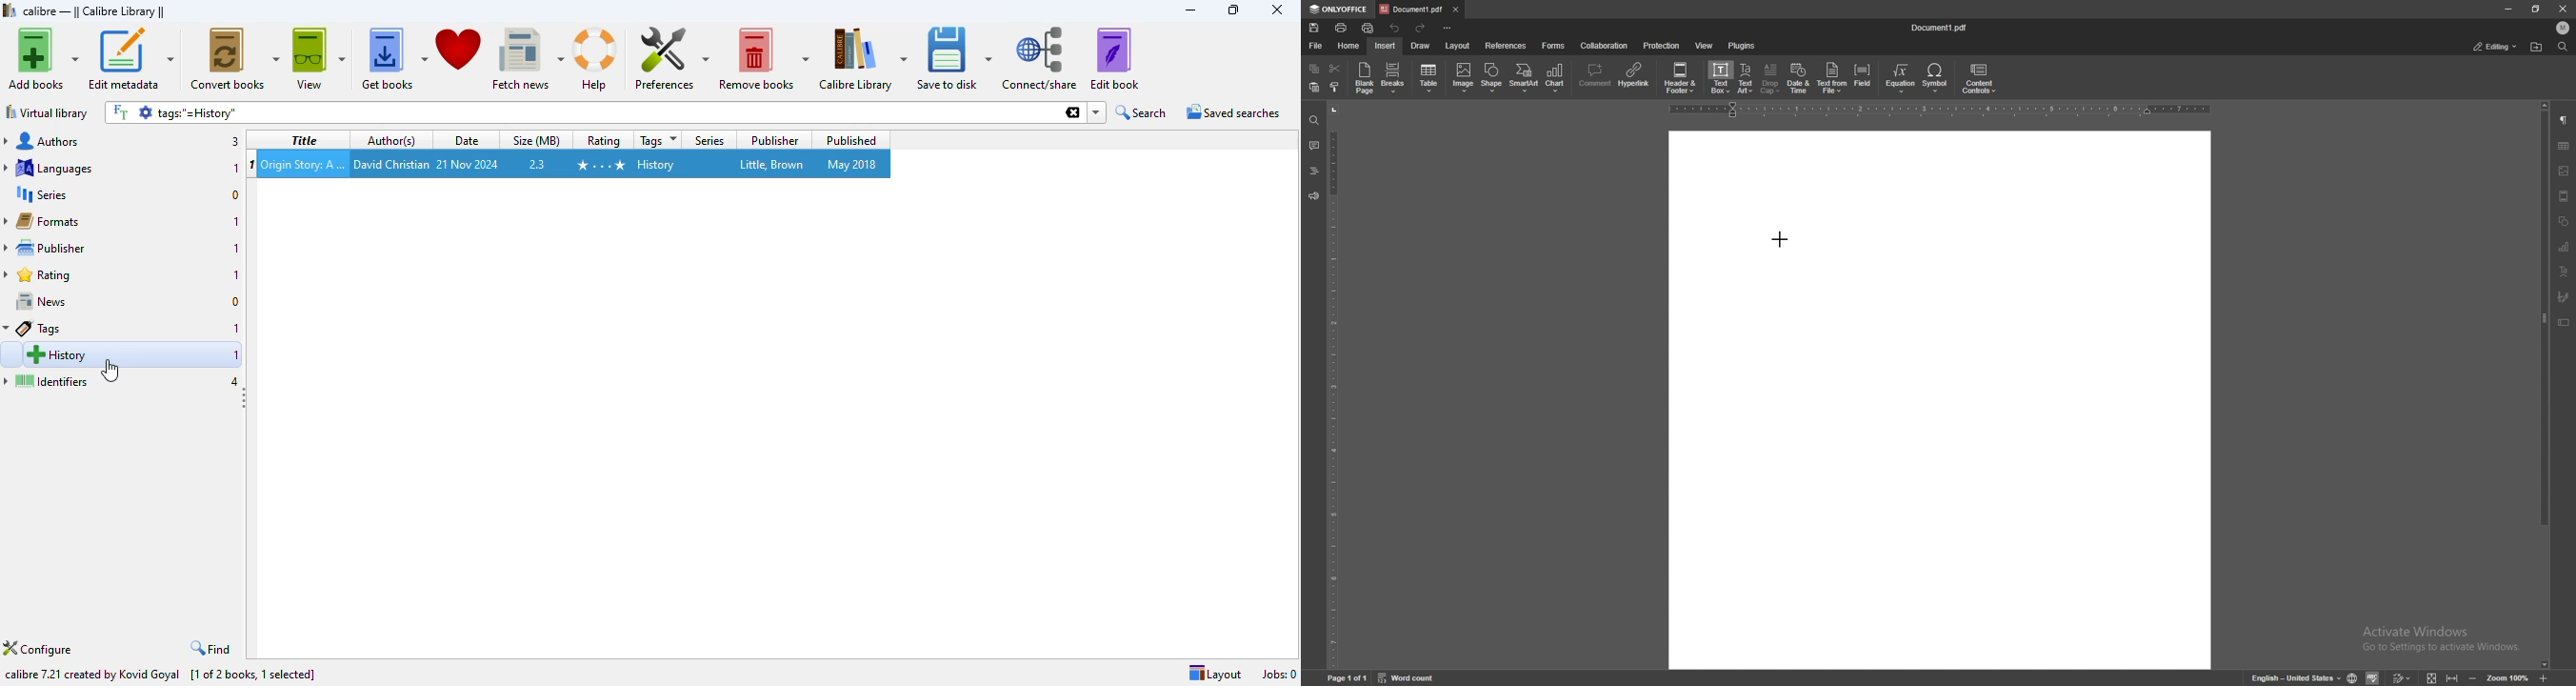 The height and width of the screenshot is (700, 2576). What do you see at coordinates (46, 248) in the screenshot?
I see `publisher` at bounding box center [46, 248].